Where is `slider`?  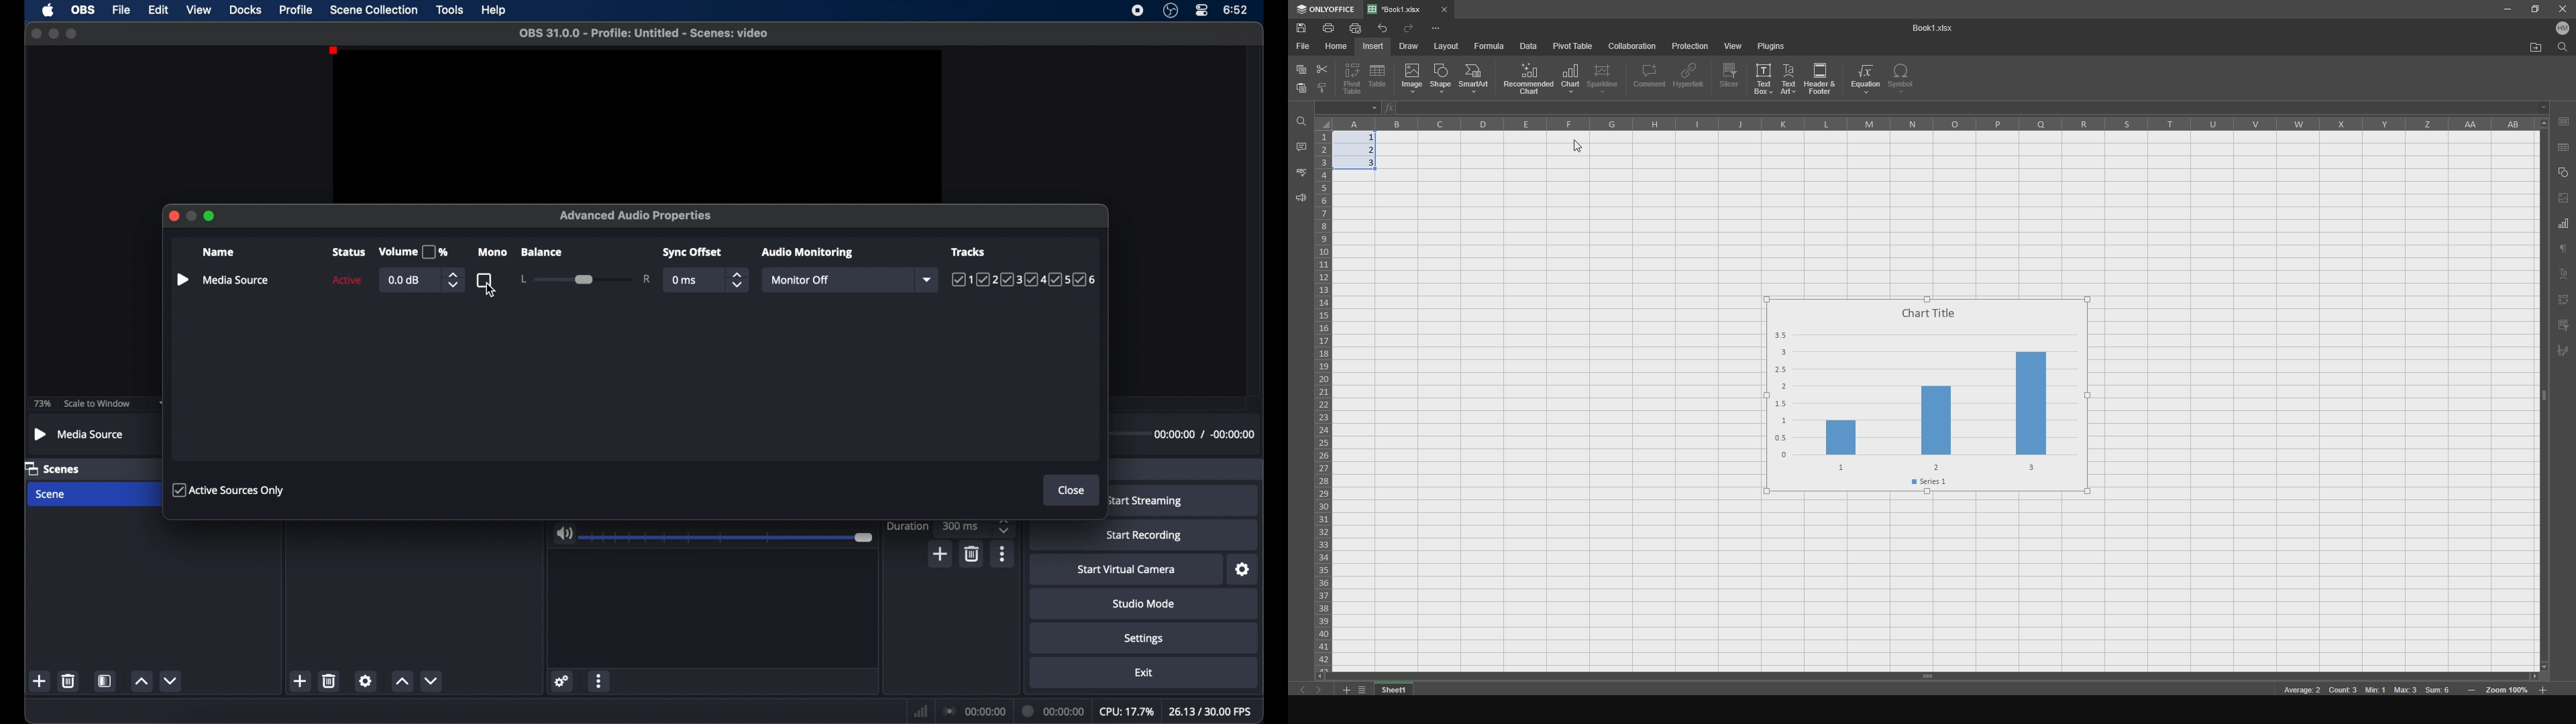 slider is located at coordinates (728, 538).